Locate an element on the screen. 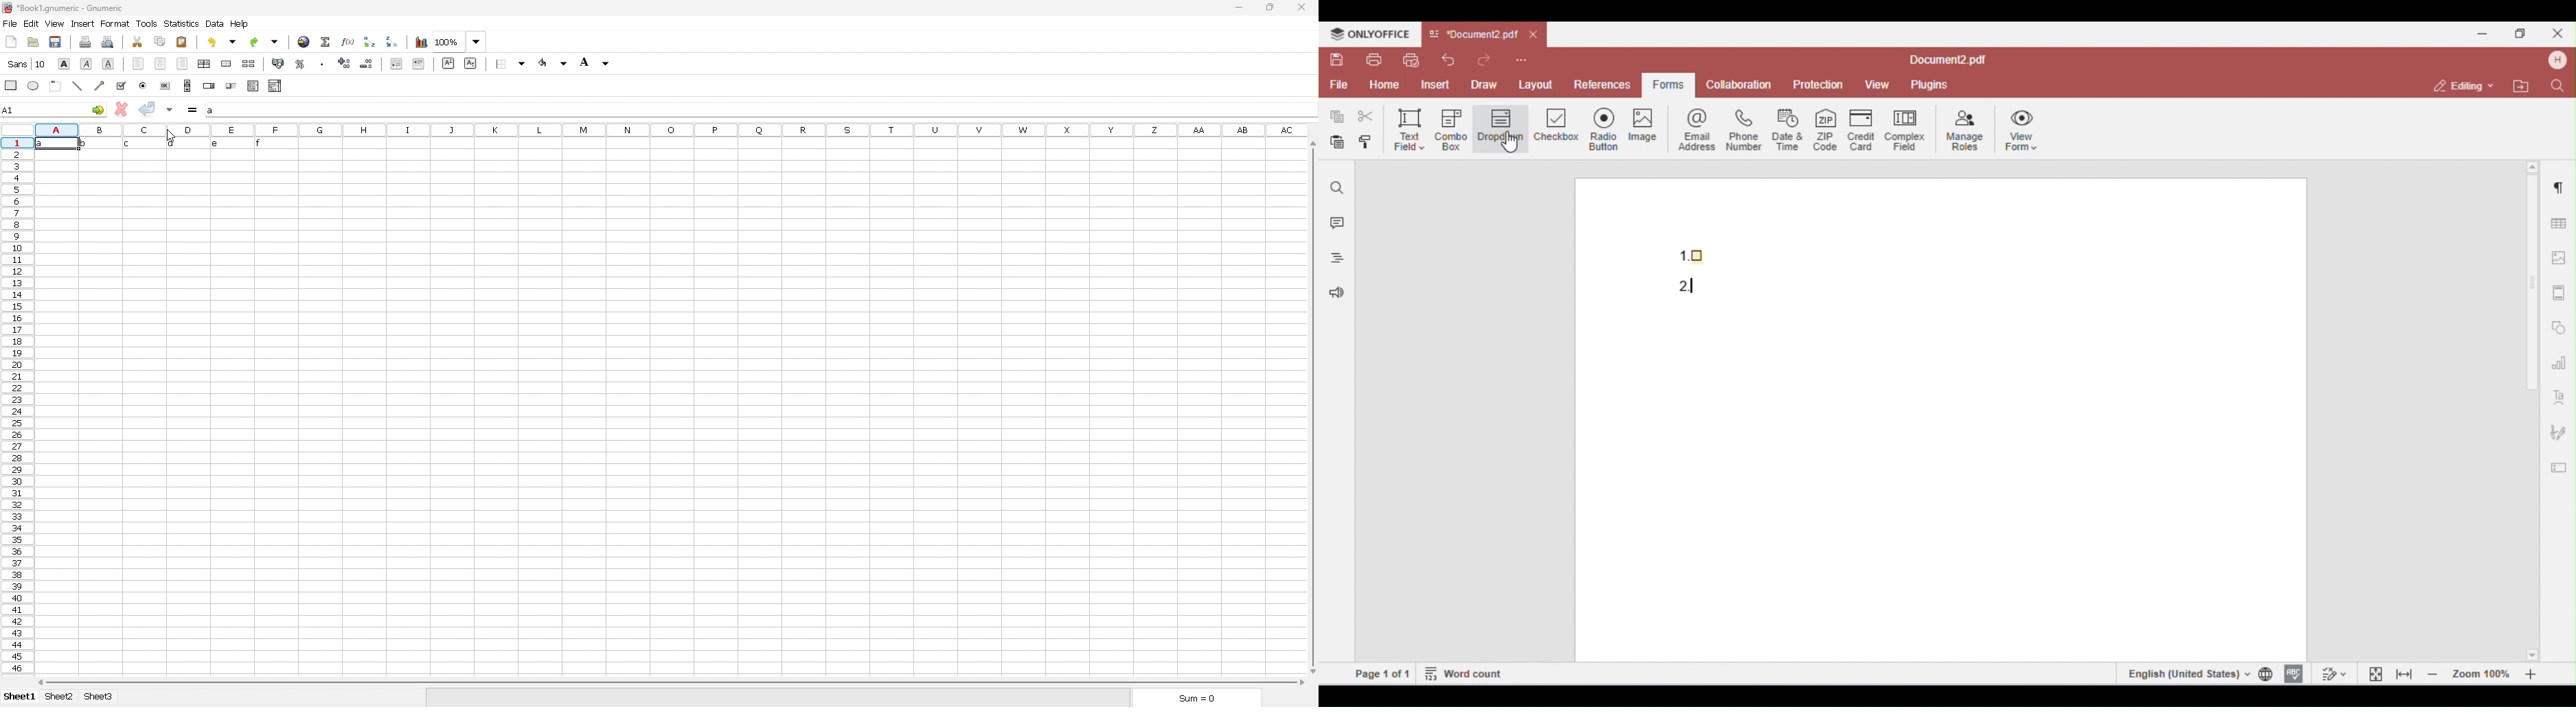 The image size is (2576, 728). redo is located at coordinates (266, 42).